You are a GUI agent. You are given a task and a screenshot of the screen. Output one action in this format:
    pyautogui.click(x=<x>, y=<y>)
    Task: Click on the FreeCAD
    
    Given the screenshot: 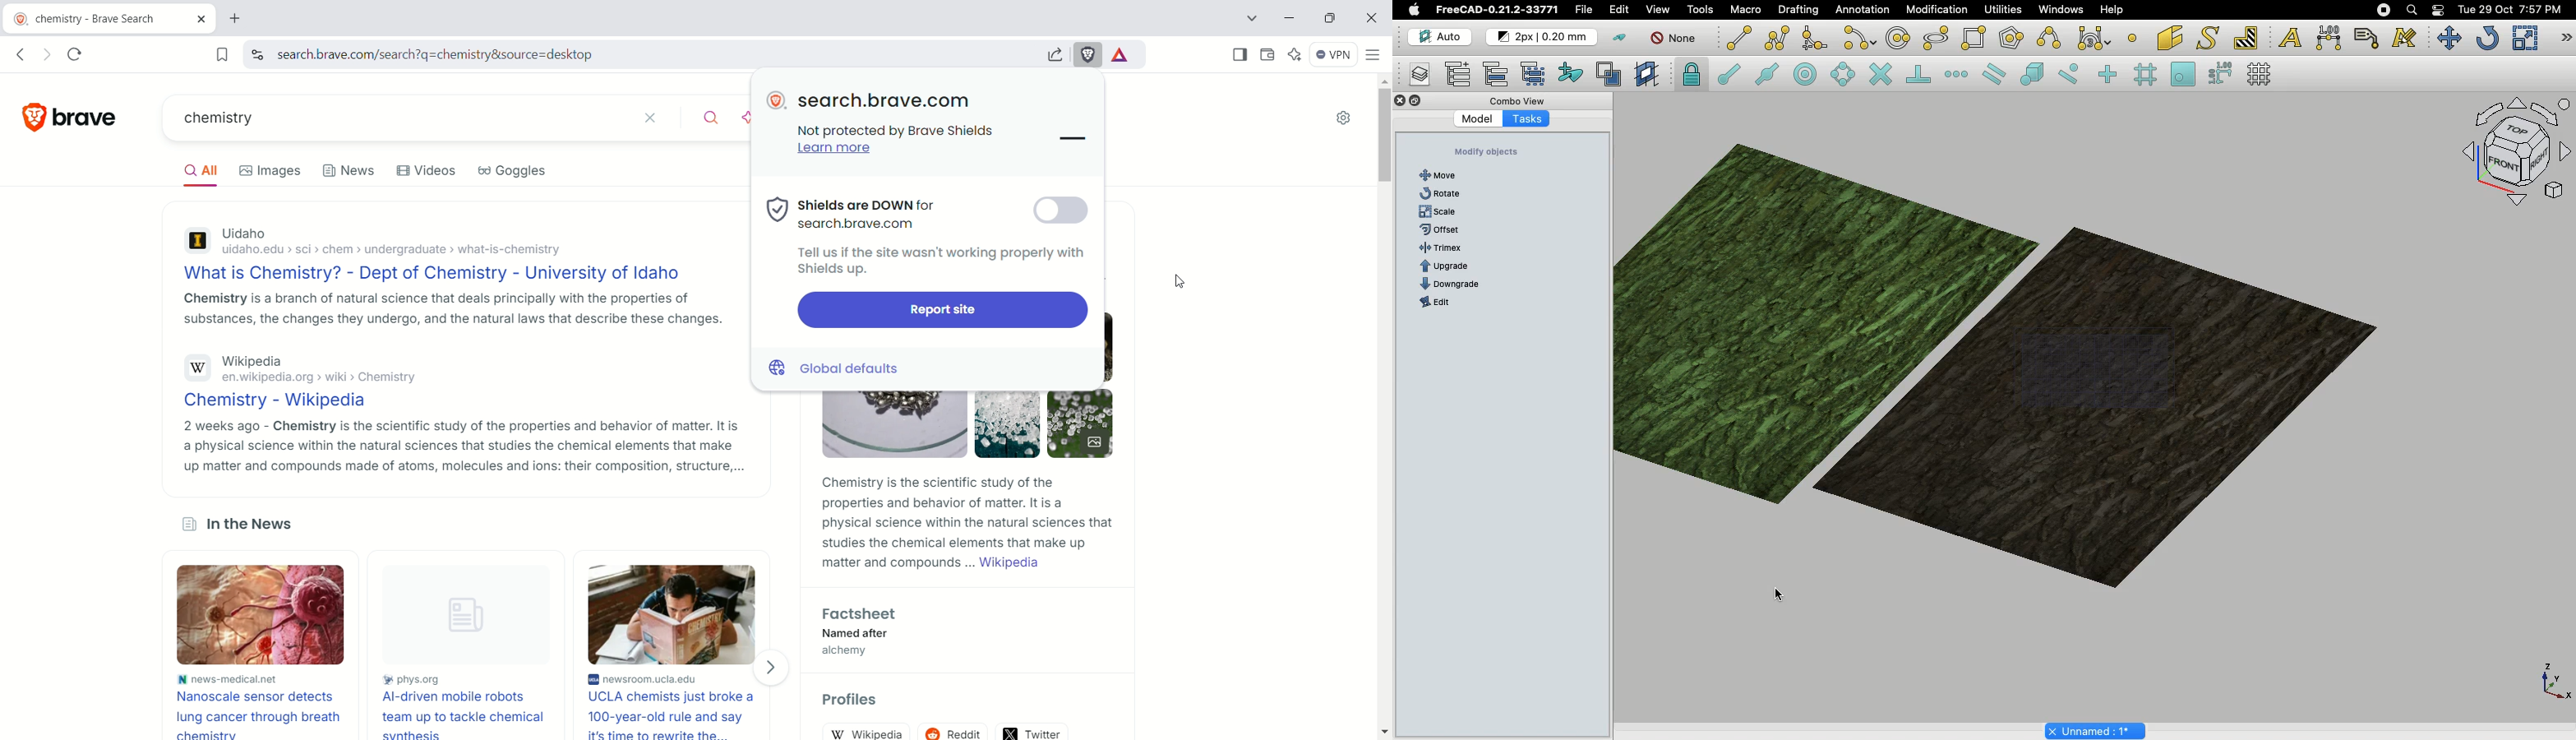 What is the action you would take?
    pyautogui.click(x=1498, y=10)
    